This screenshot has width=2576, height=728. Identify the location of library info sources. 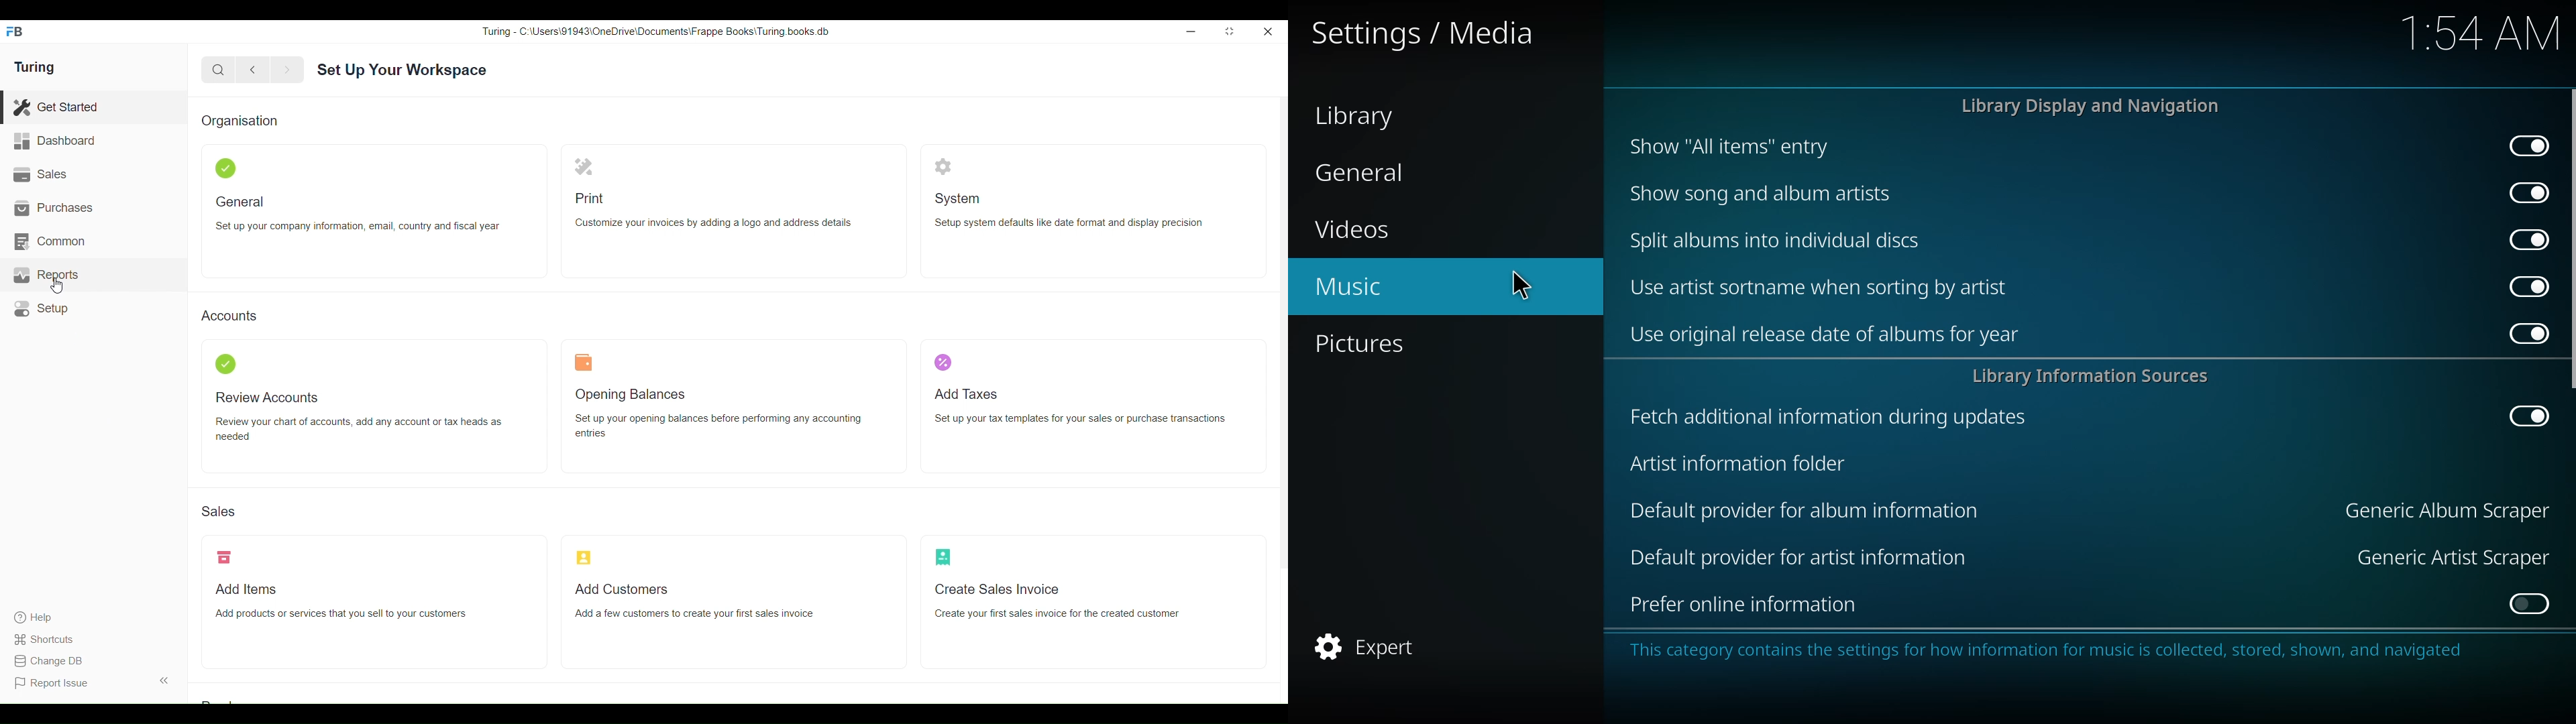
(2095, 375).